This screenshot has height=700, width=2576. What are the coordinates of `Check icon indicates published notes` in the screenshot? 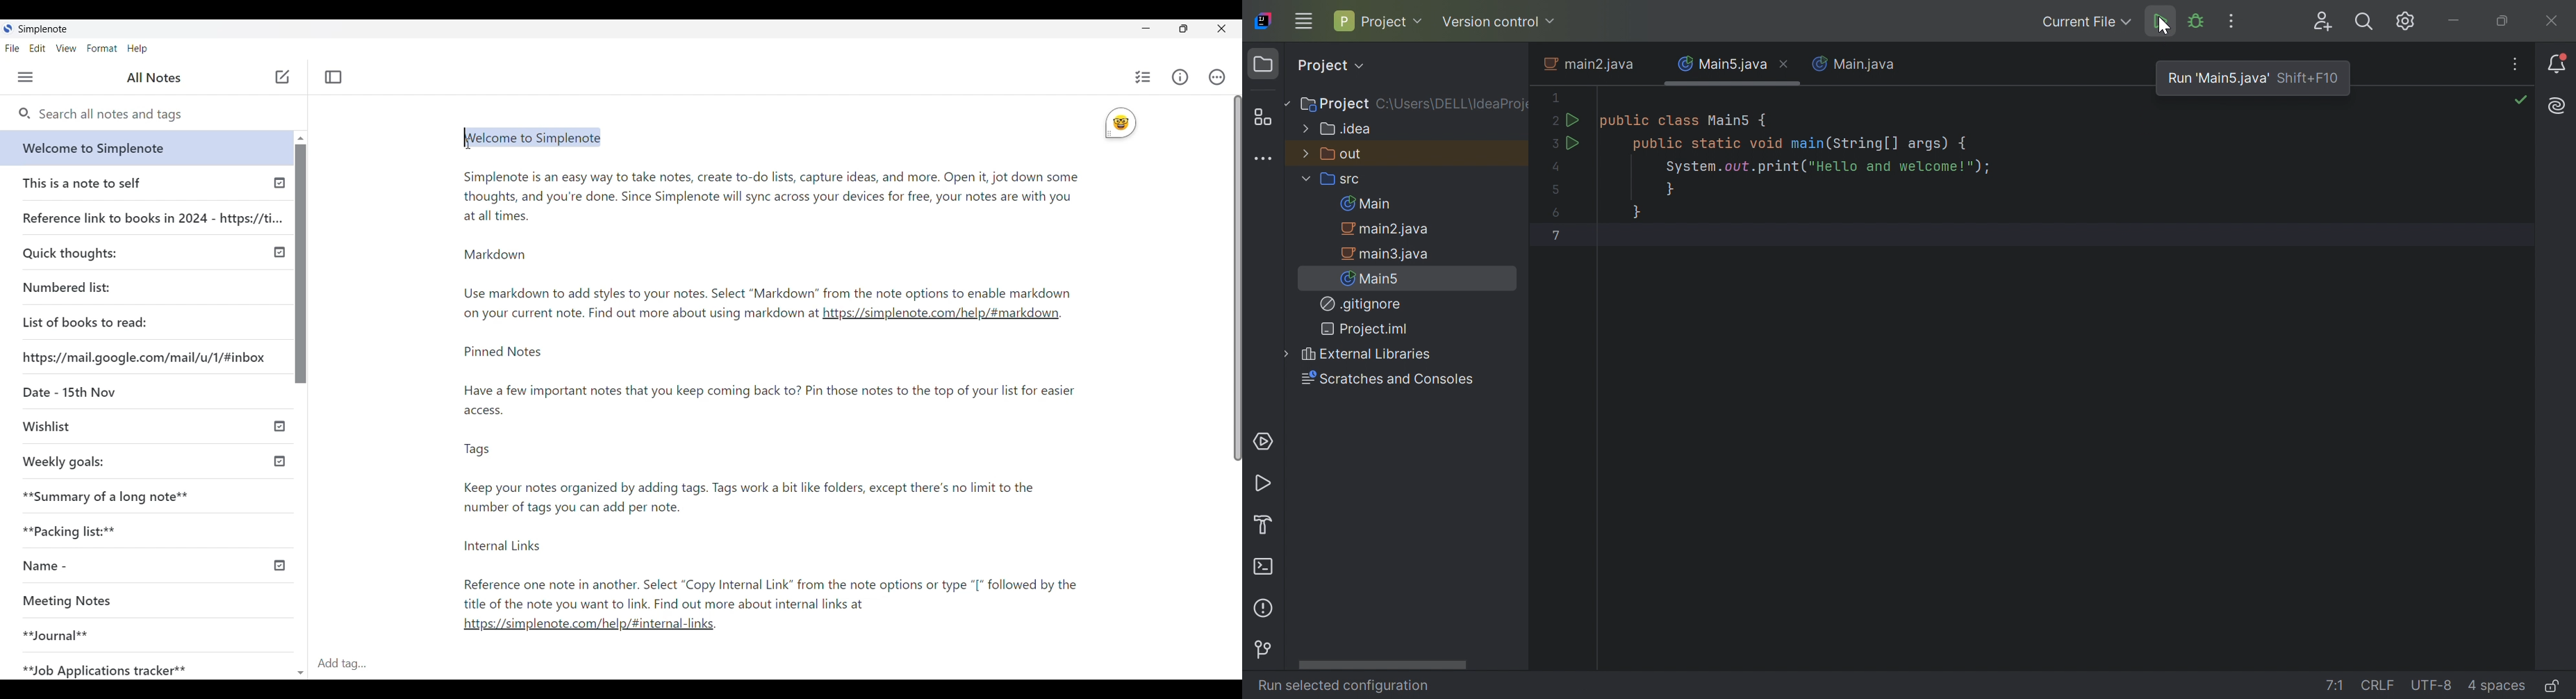 It's located at (278, 459).